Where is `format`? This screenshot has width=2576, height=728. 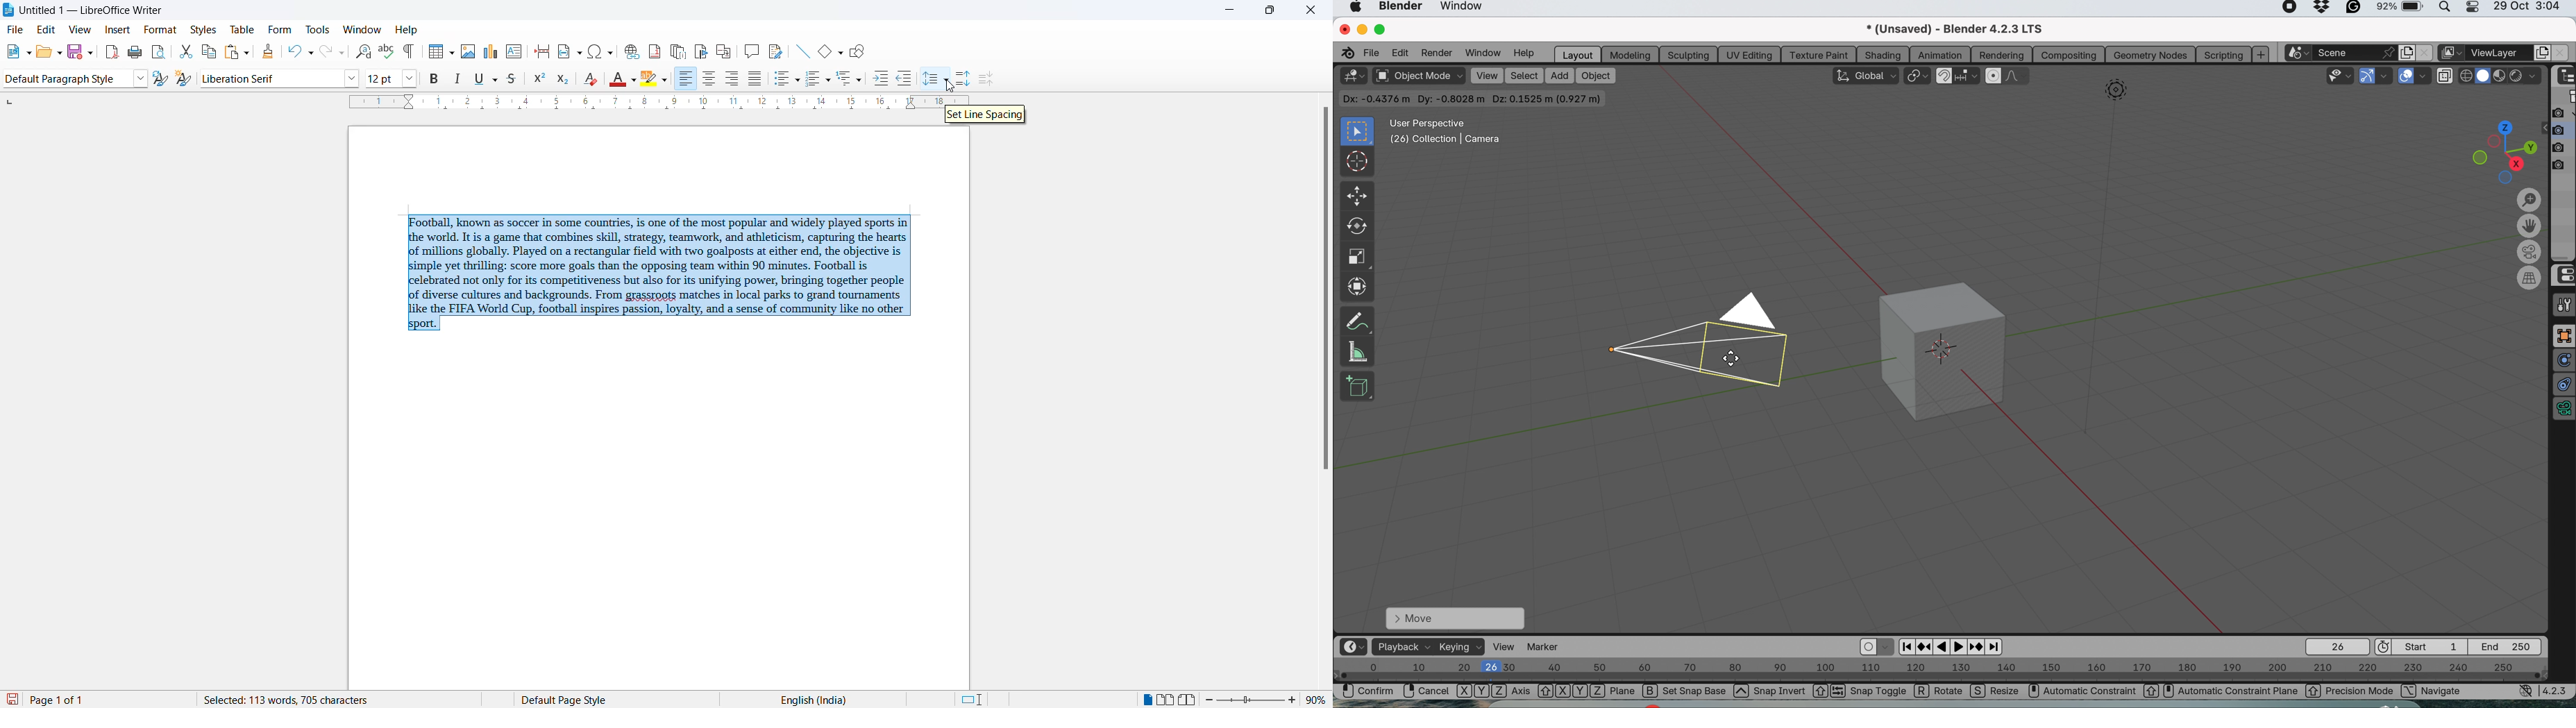
format is located at coordinates (159, 31).